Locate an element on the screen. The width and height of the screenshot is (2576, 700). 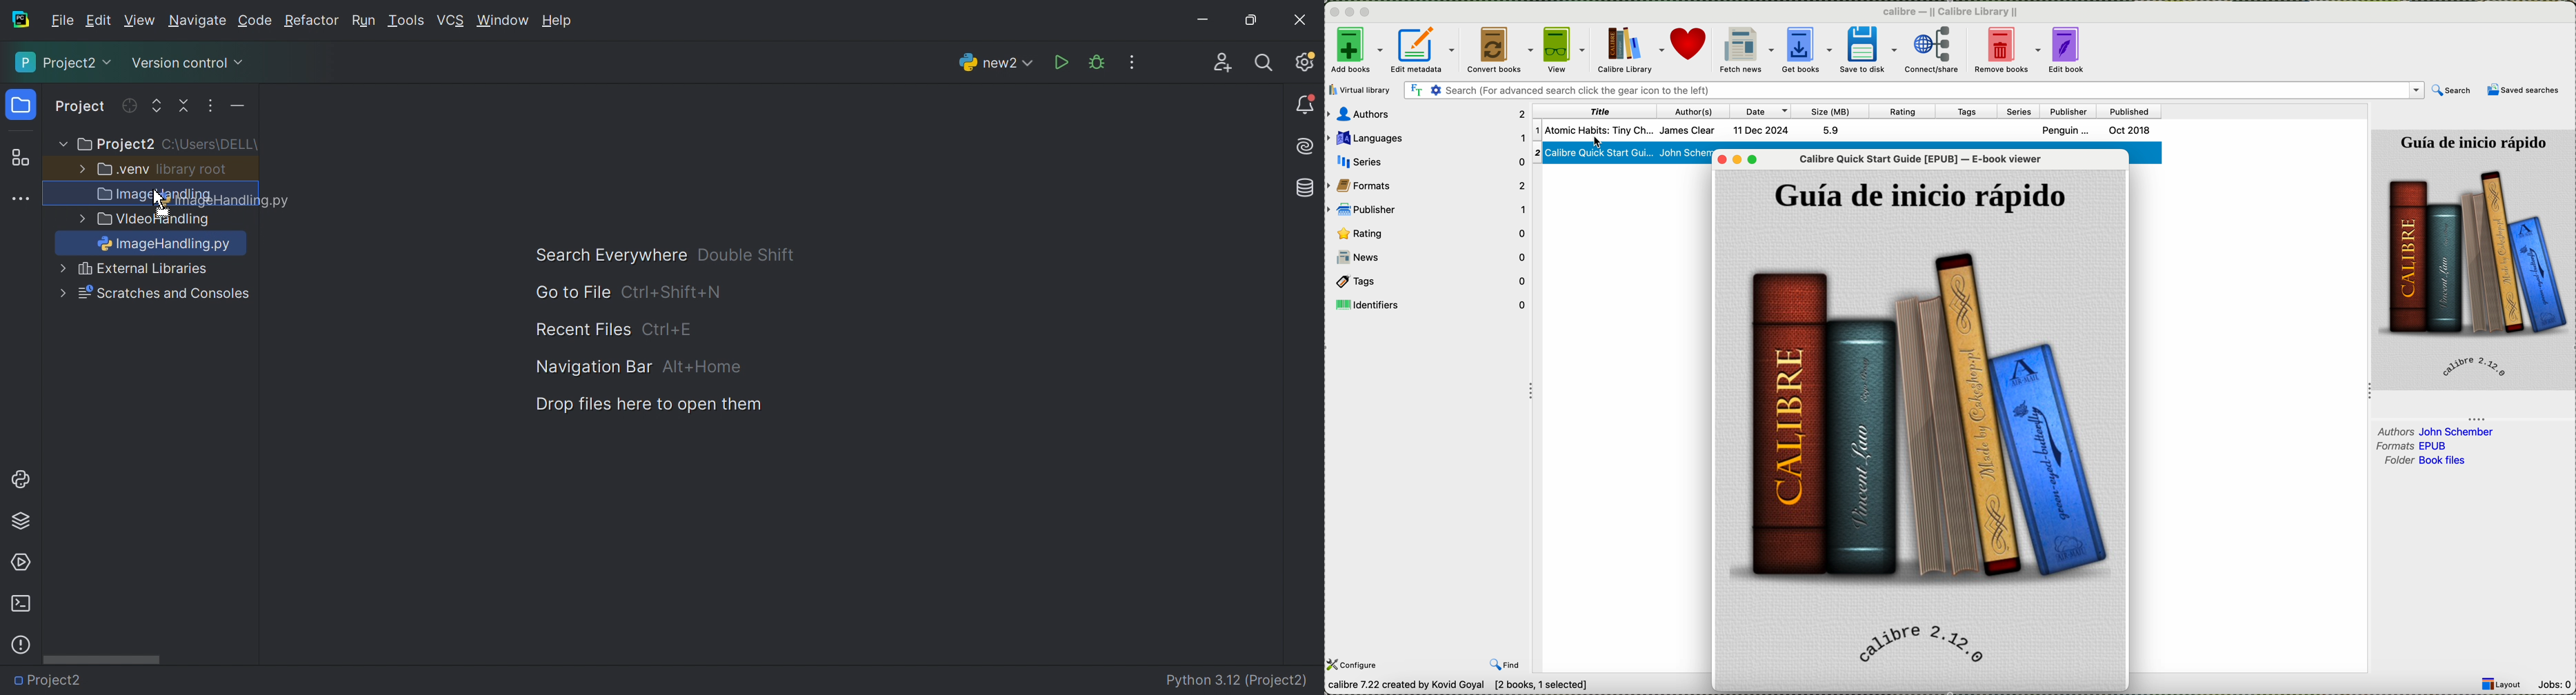
More Actions is located at coordinates (1132, 62).